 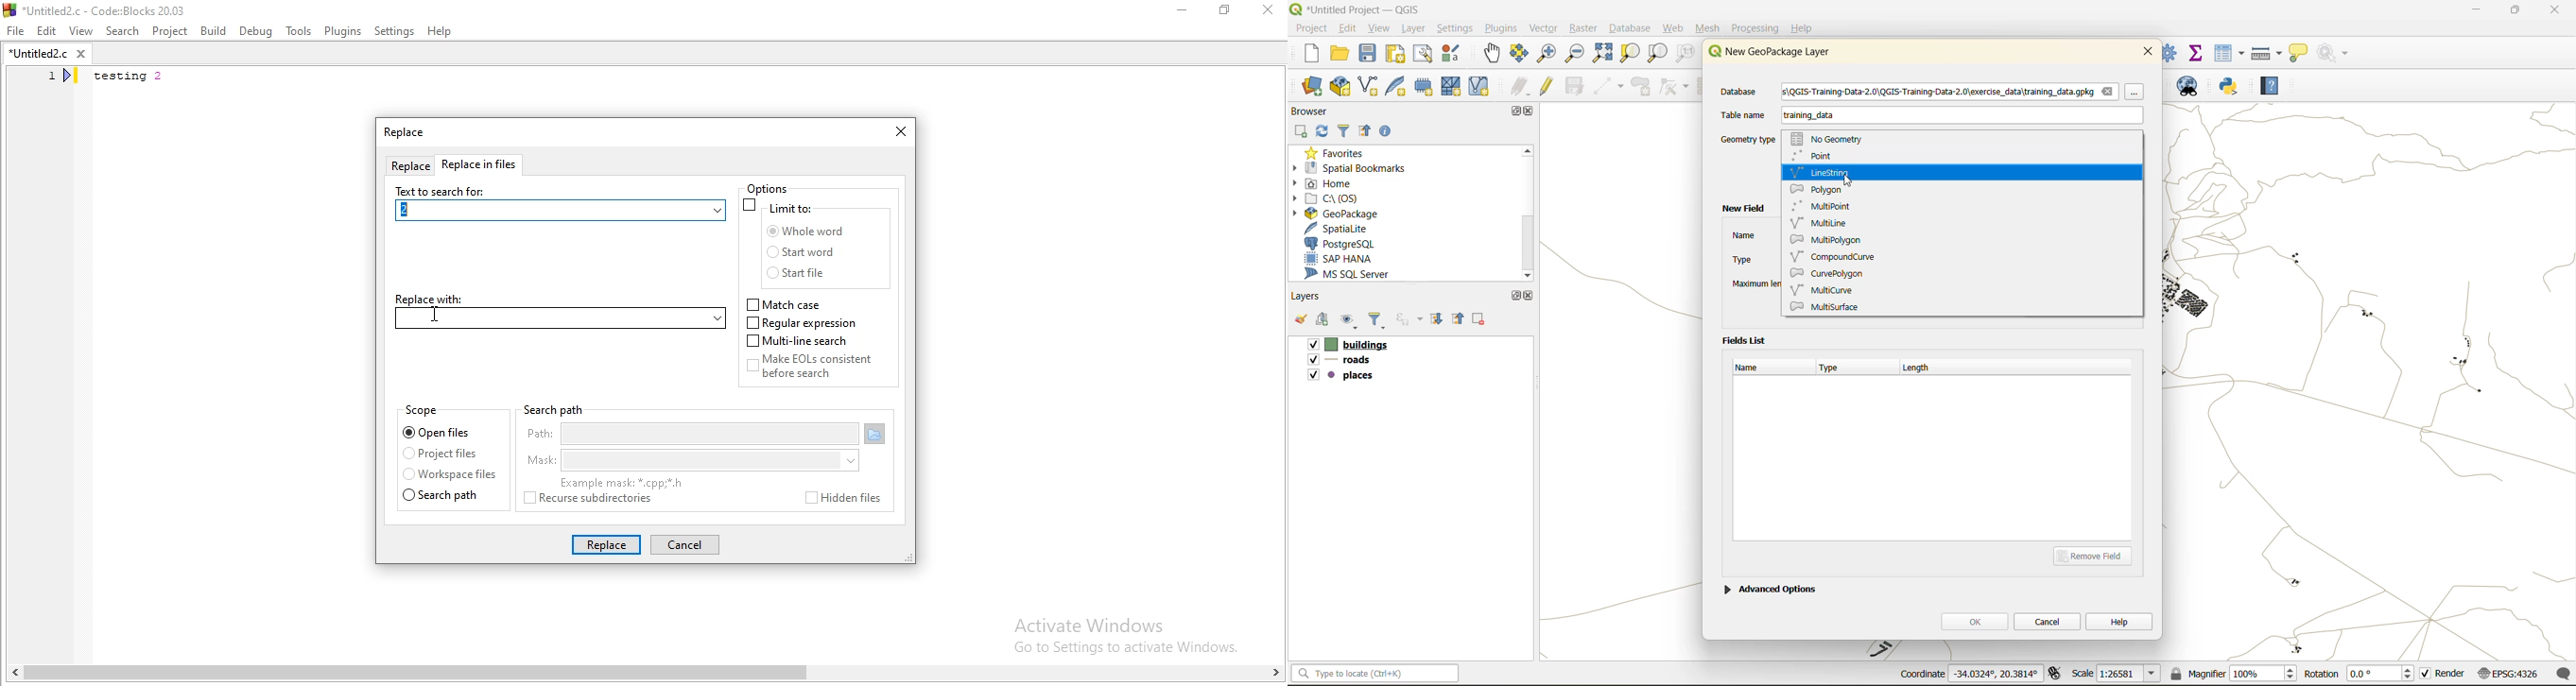 What do you see at coordinates (1380, 322) in the screenshot?
I see `filter` at bounding box center [1380, 322].